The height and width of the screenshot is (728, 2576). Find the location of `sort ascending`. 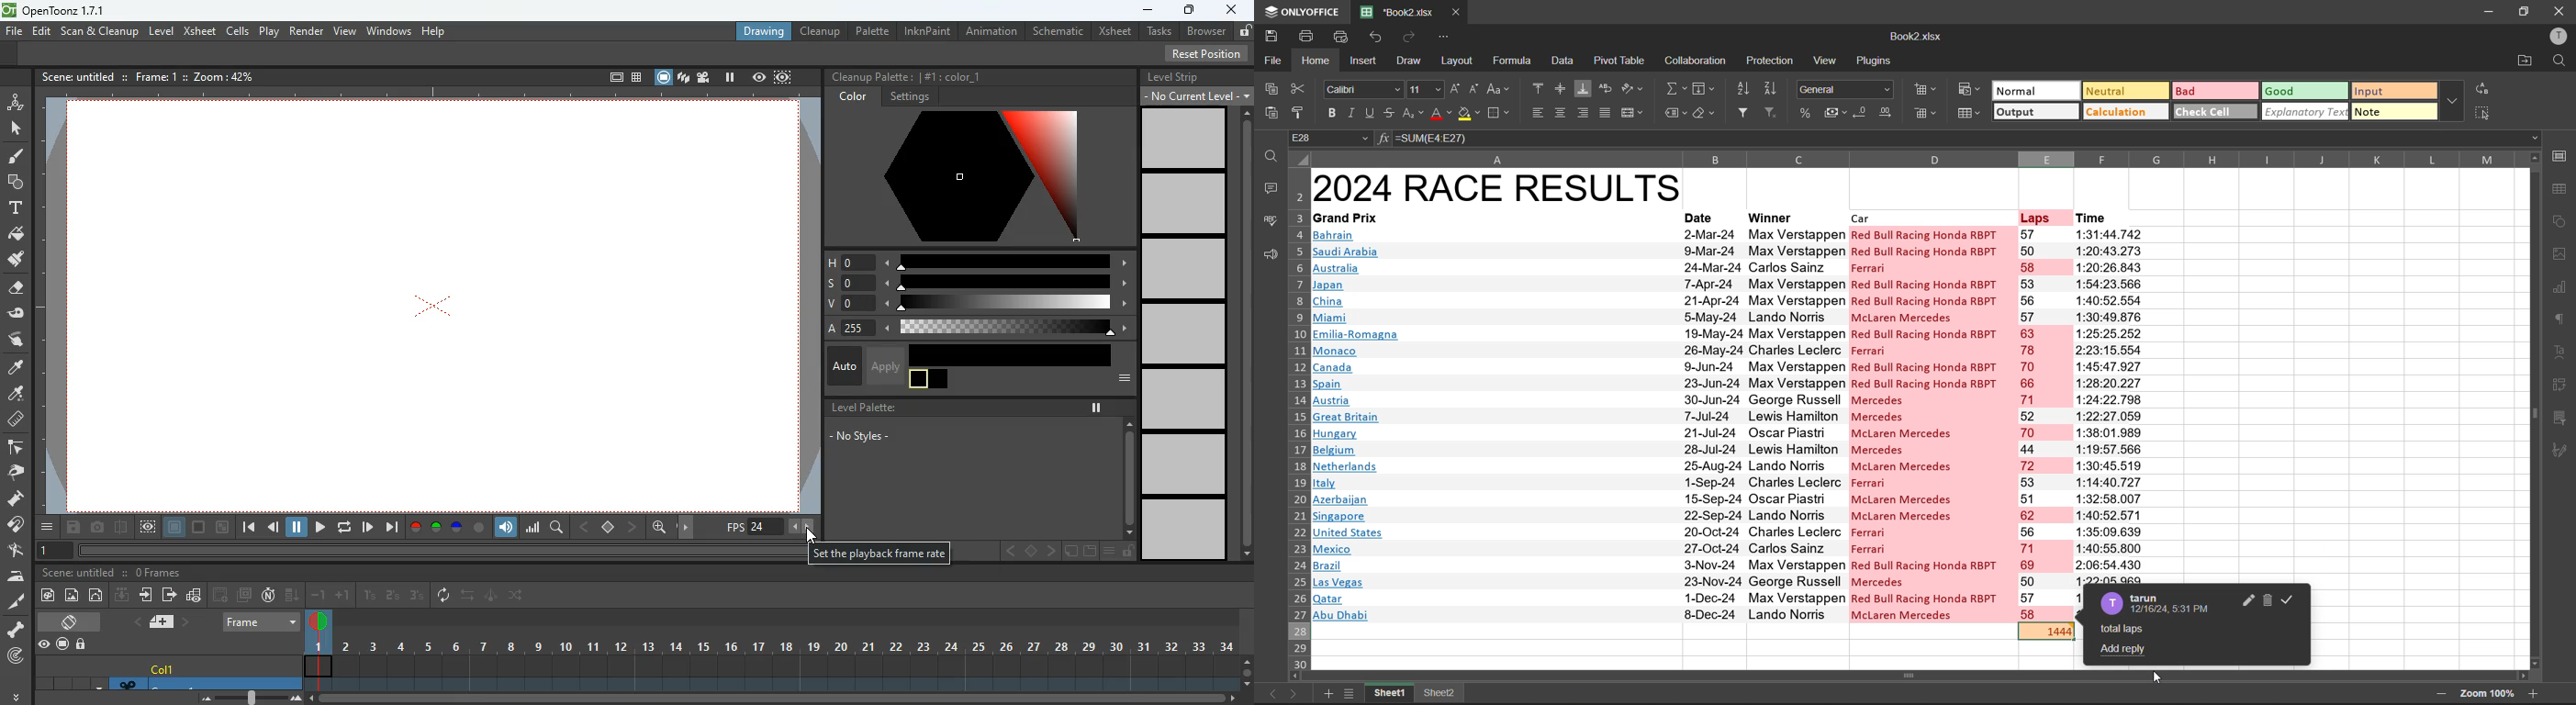

sort ascending is located at coordinates (1745, 89).